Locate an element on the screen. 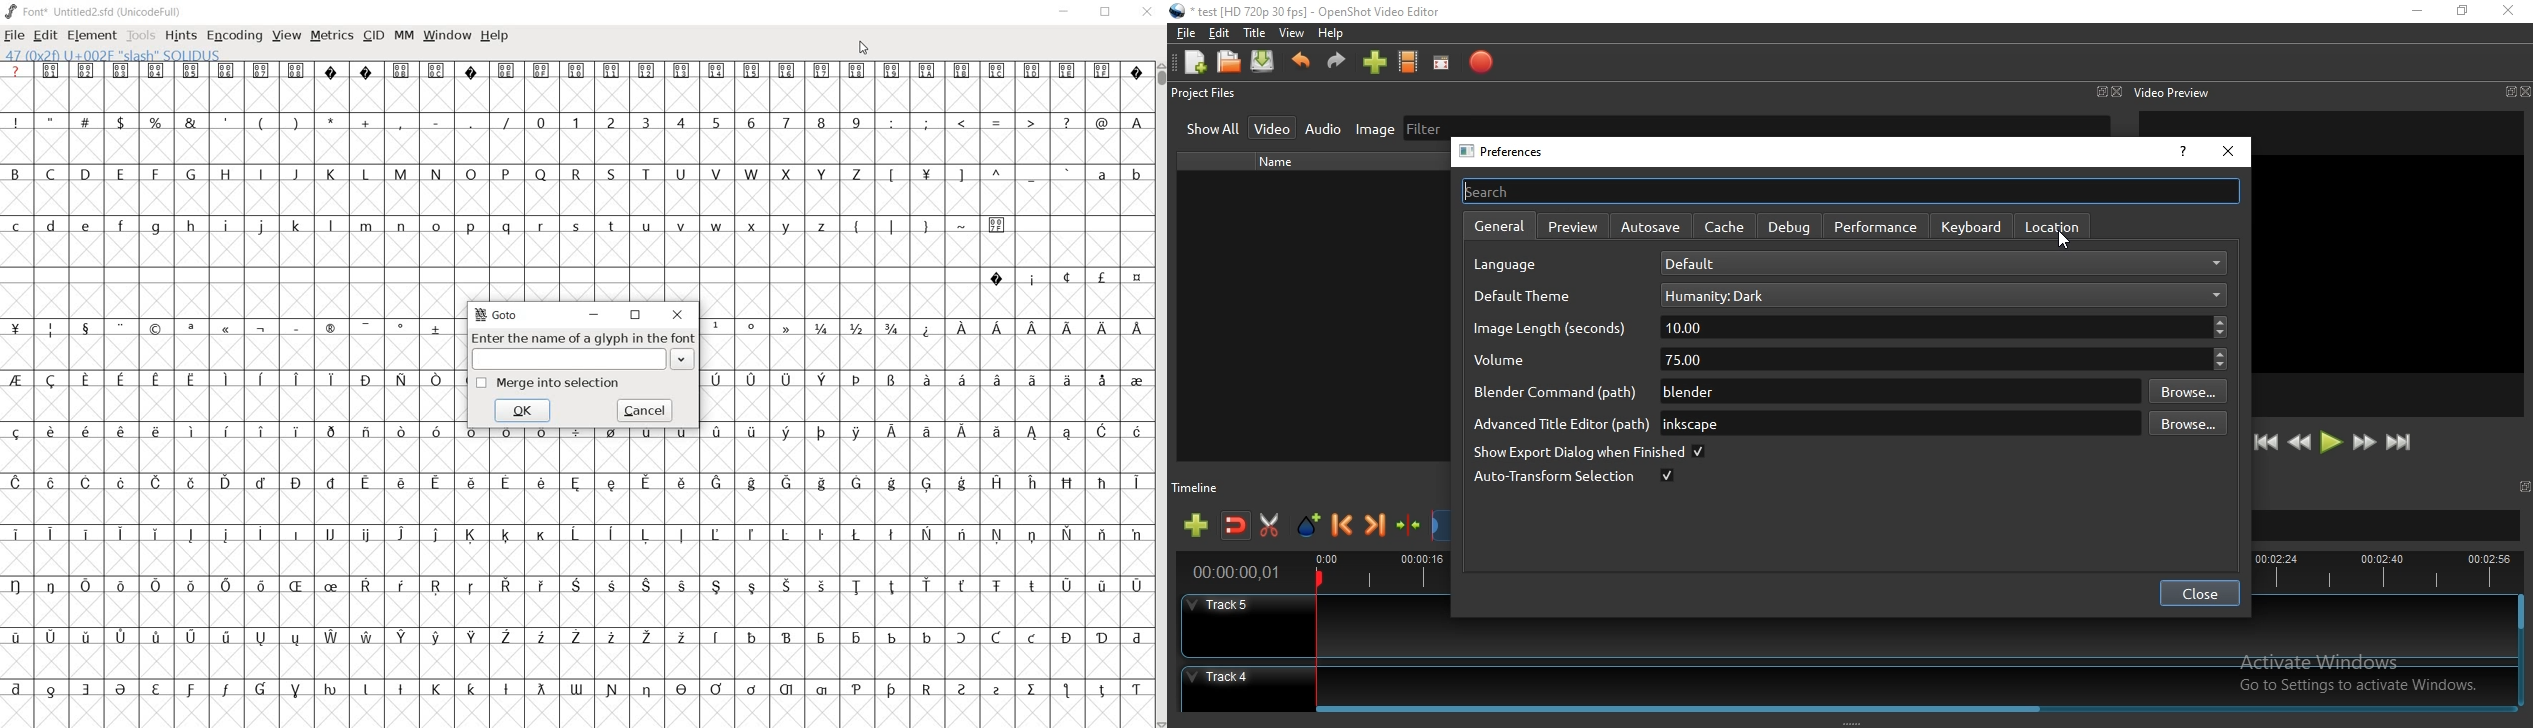 This screenshot has height=728, width=2548. Audio is located at coordinates (1324, 129).